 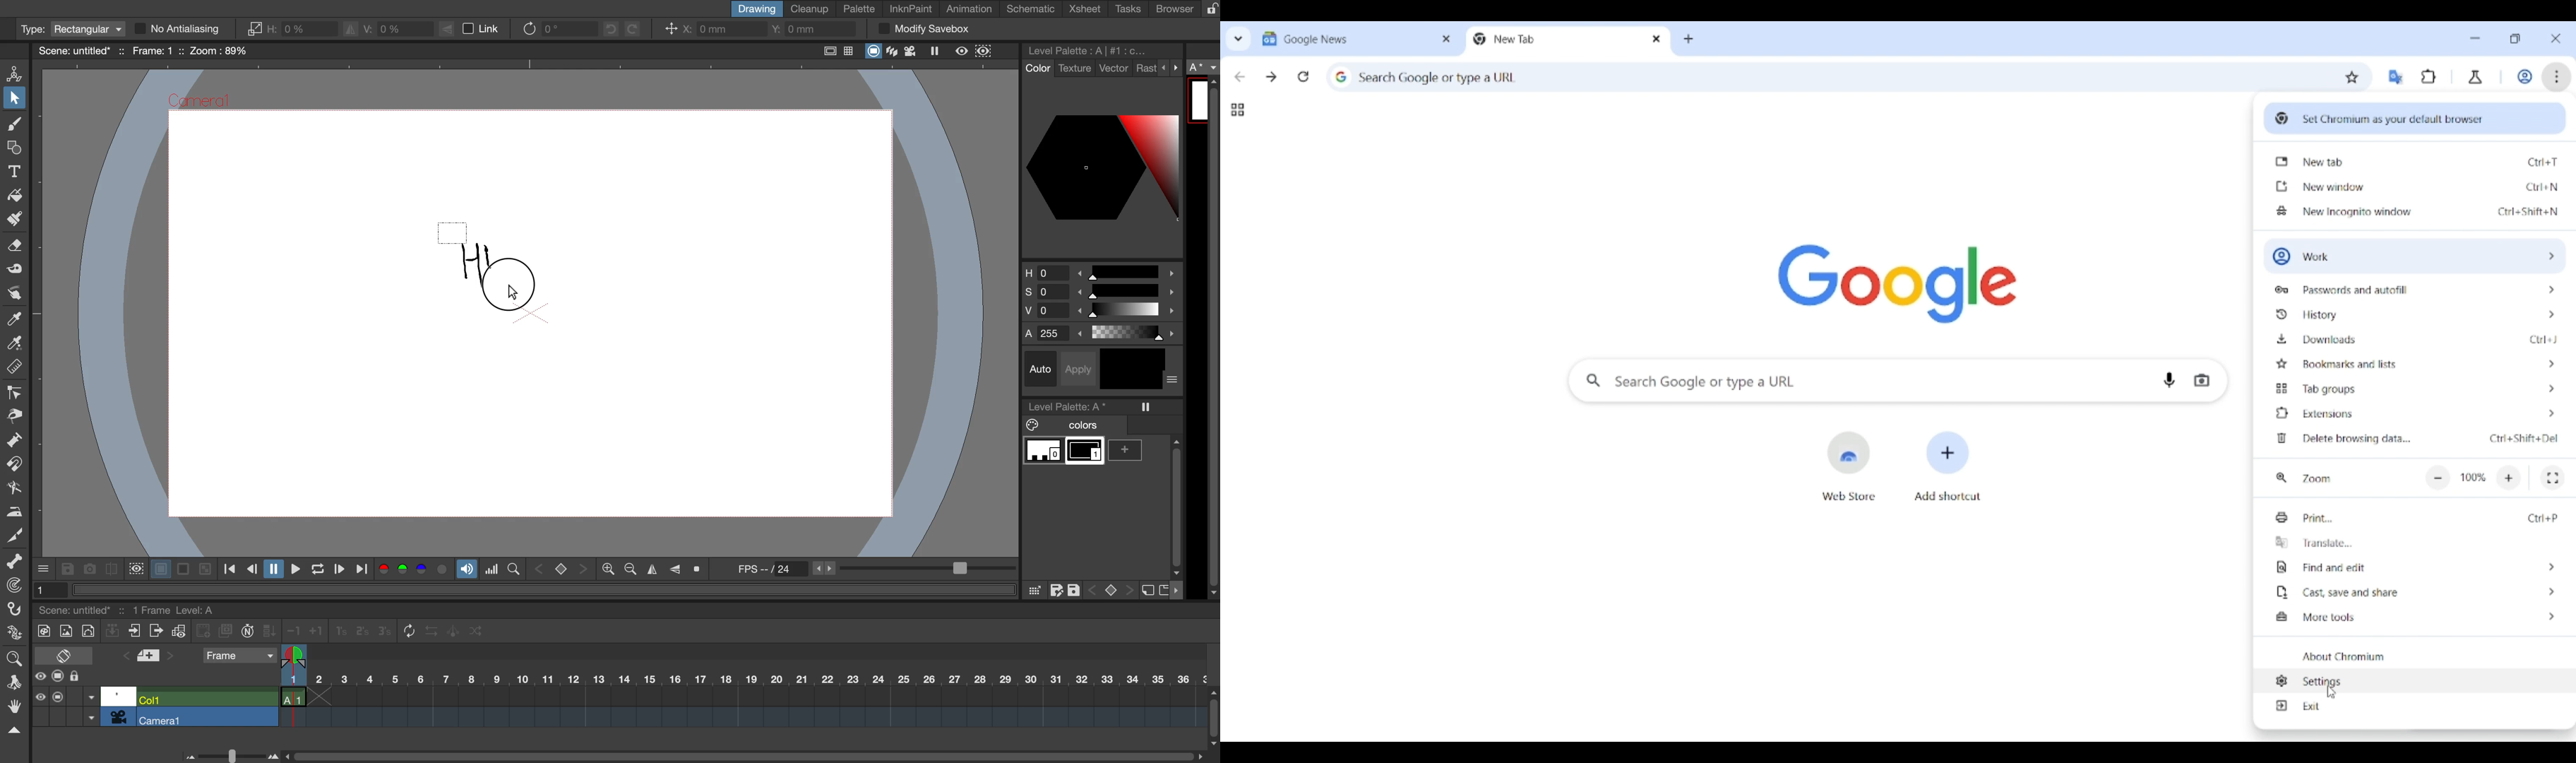 What do you see at coordinates (12, 344) in the screenshot?
I see `rgb picker tool` at bounding box center [12, 344].